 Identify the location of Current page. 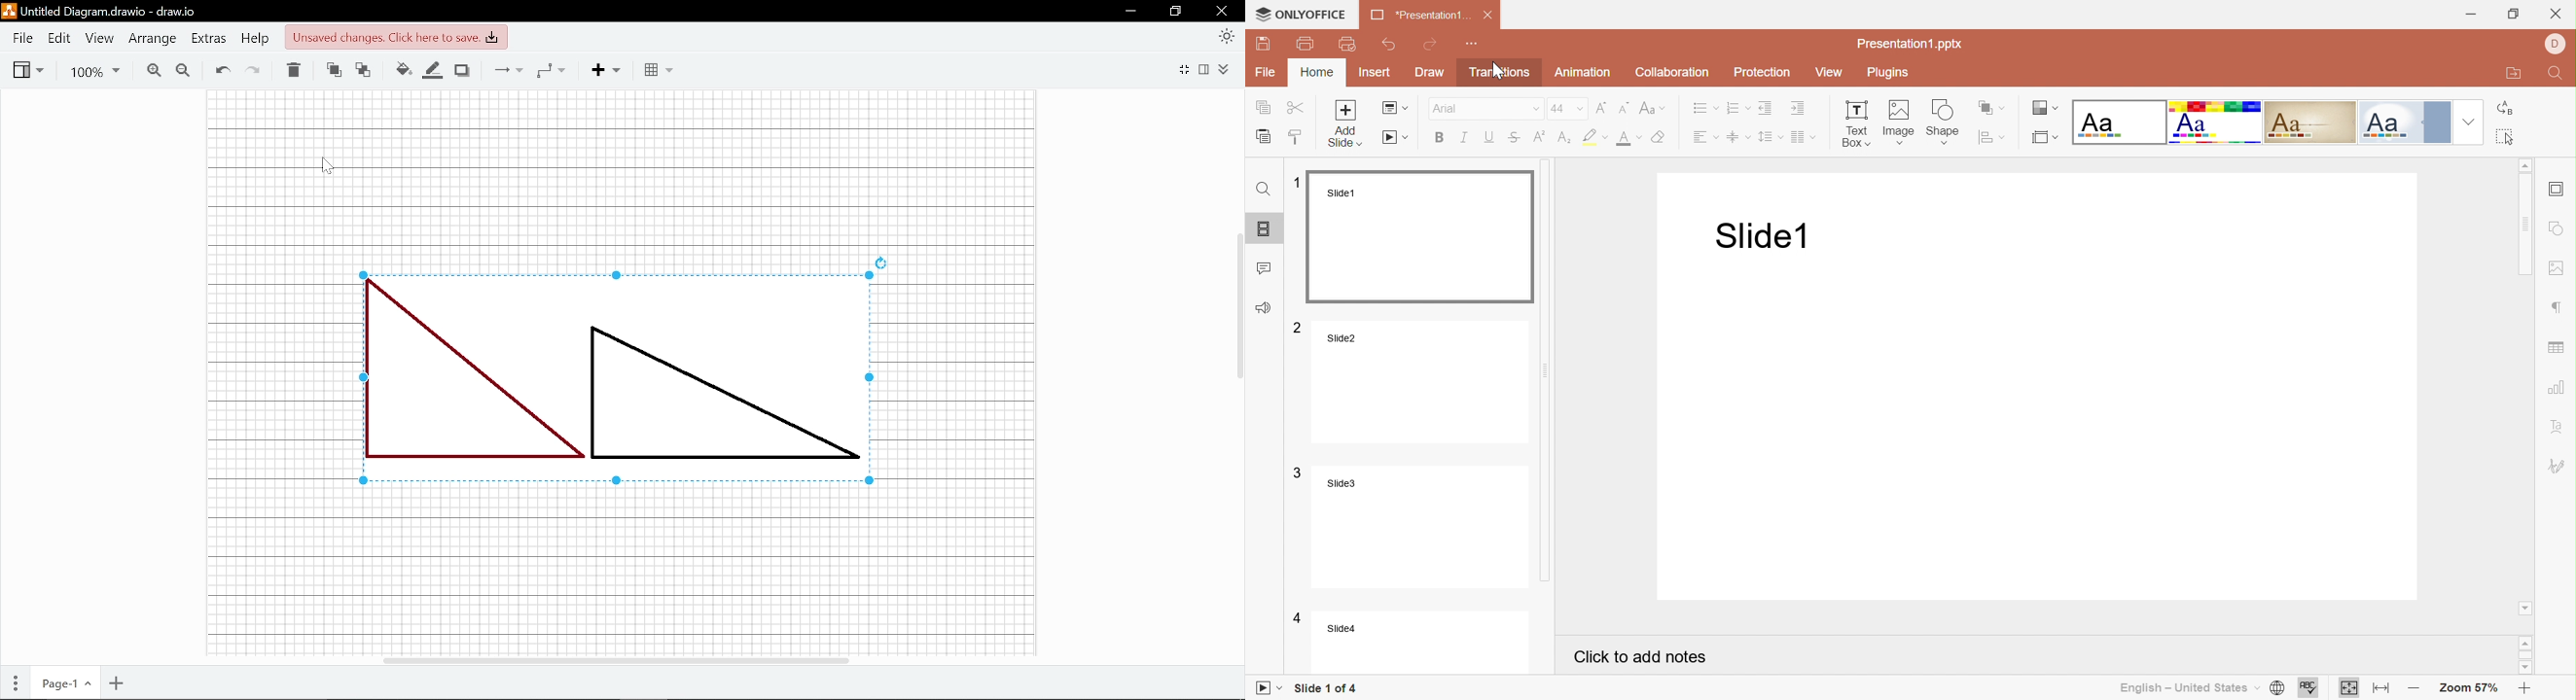
(64, 684).